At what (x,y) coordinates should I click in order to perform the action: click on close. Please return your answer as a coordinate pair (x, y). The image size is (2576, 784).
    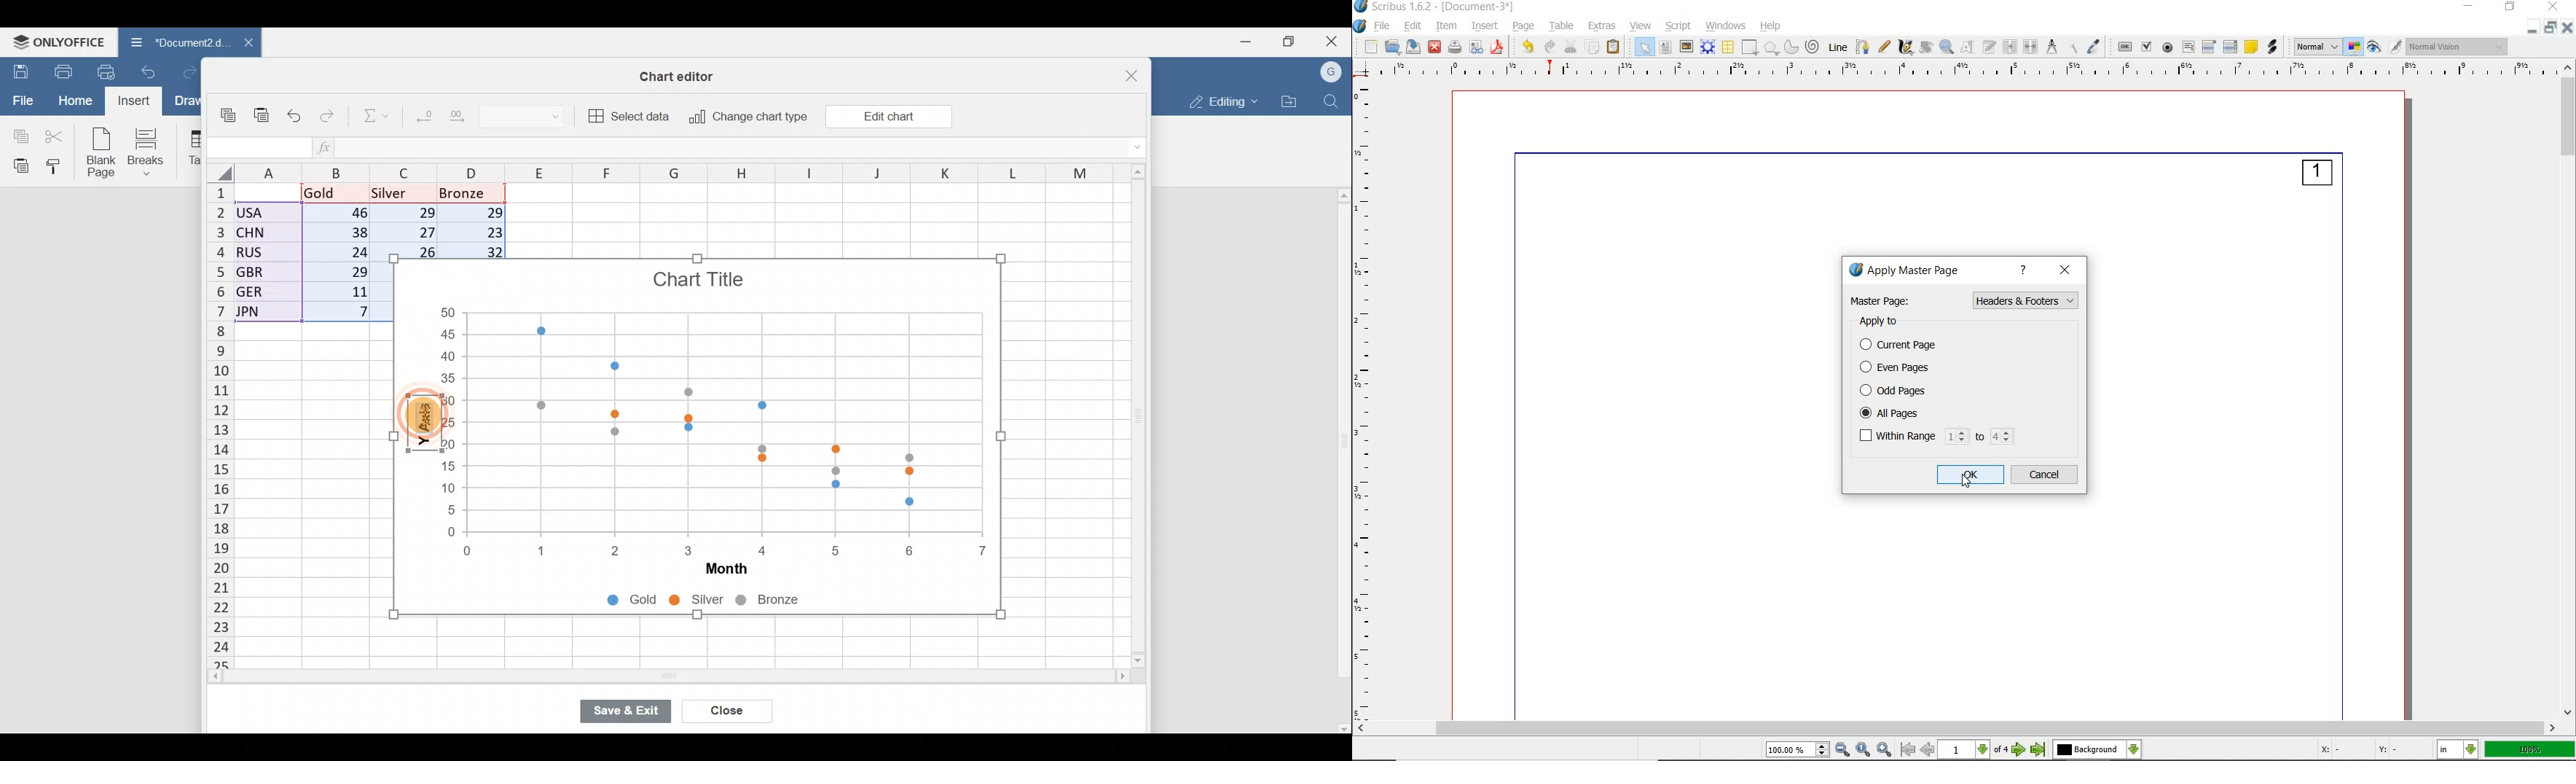
    Looking at the image, I should click on (2065, 271).